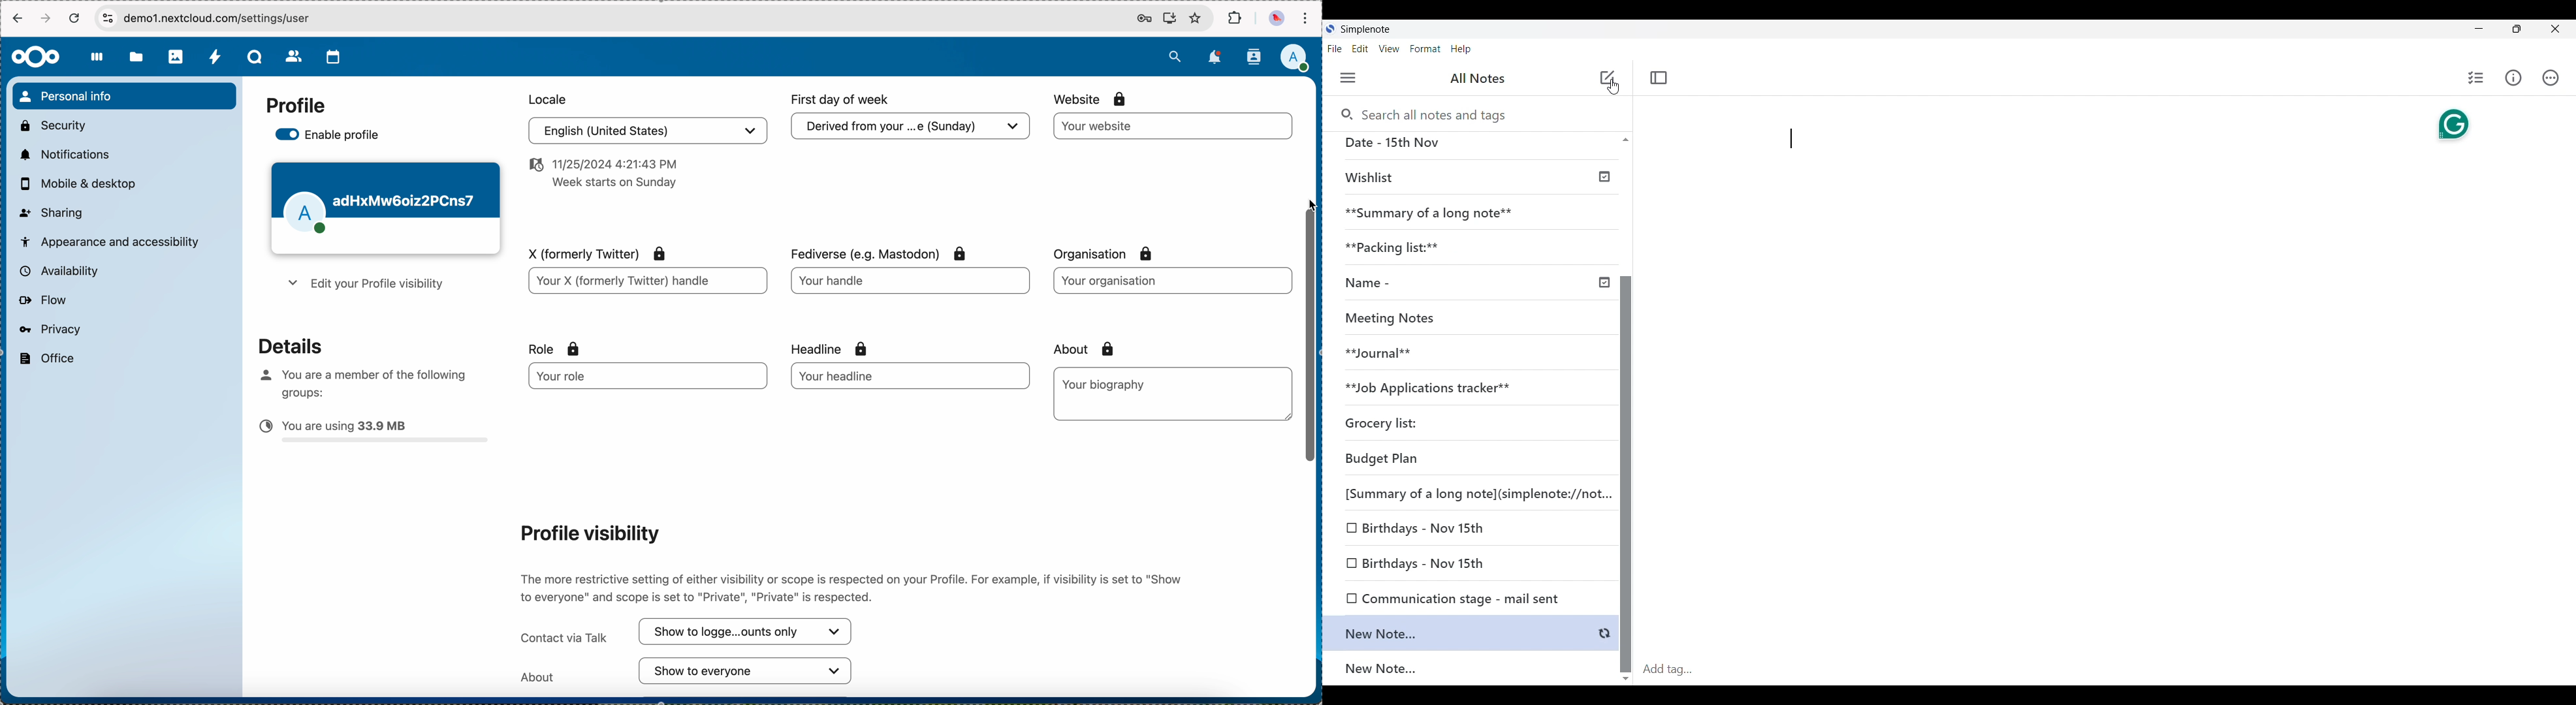  What do you see at coordinates (216, 58) in the screenshot?
I see `activity` at bounding box center [216, 58].